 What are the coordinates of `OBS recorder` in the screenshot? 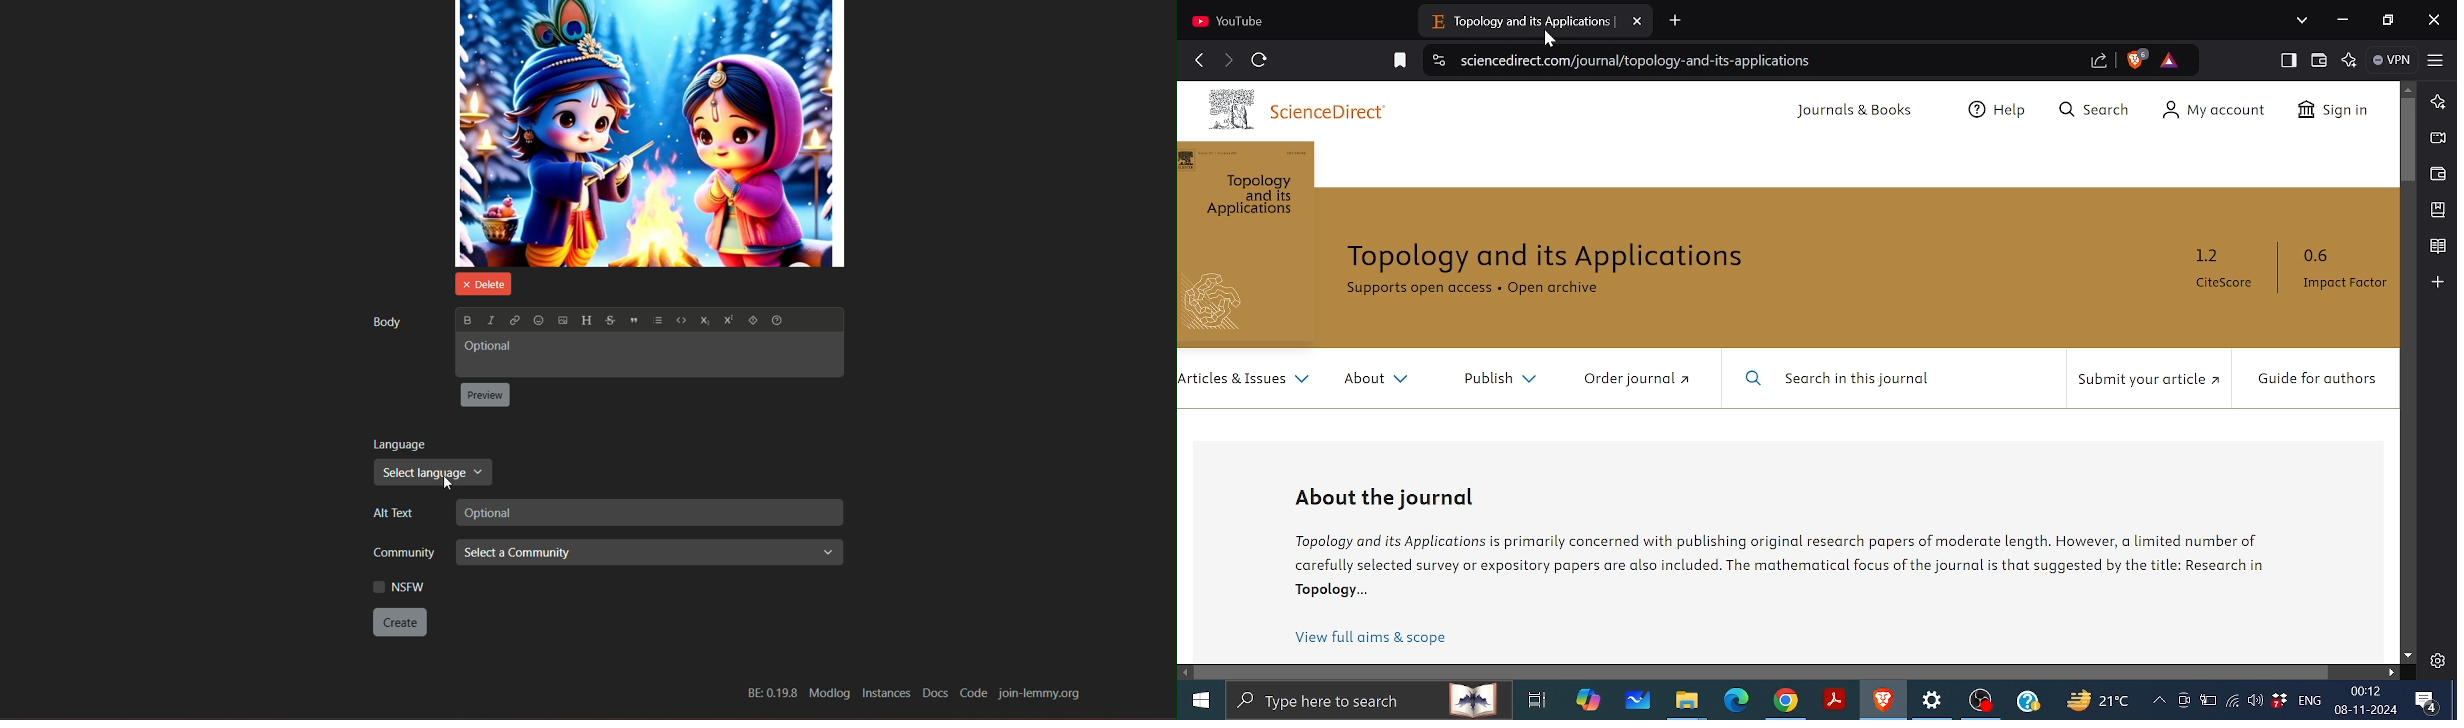 It's located at (1982, 703).